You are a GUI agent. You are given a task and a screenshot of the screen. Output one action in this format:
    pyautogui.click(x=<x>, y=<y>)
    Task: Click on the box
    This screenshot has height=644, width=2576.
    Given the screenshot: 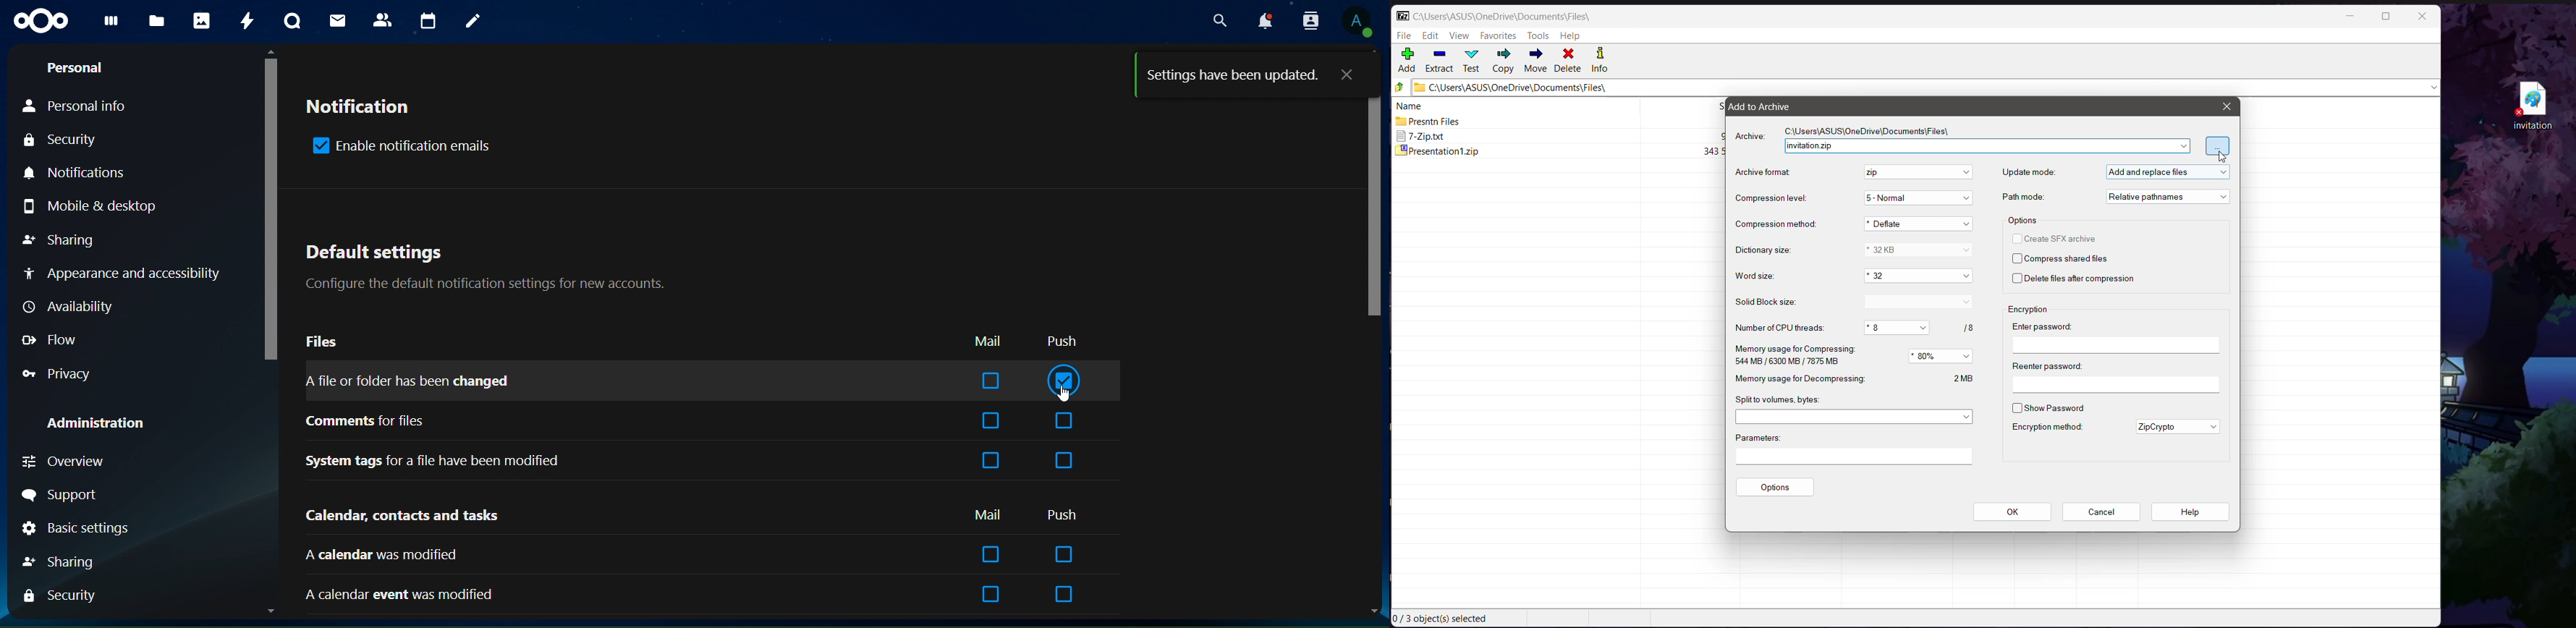 What is the action you would take?
    pyautogui.click(x=1064, y=422)
    